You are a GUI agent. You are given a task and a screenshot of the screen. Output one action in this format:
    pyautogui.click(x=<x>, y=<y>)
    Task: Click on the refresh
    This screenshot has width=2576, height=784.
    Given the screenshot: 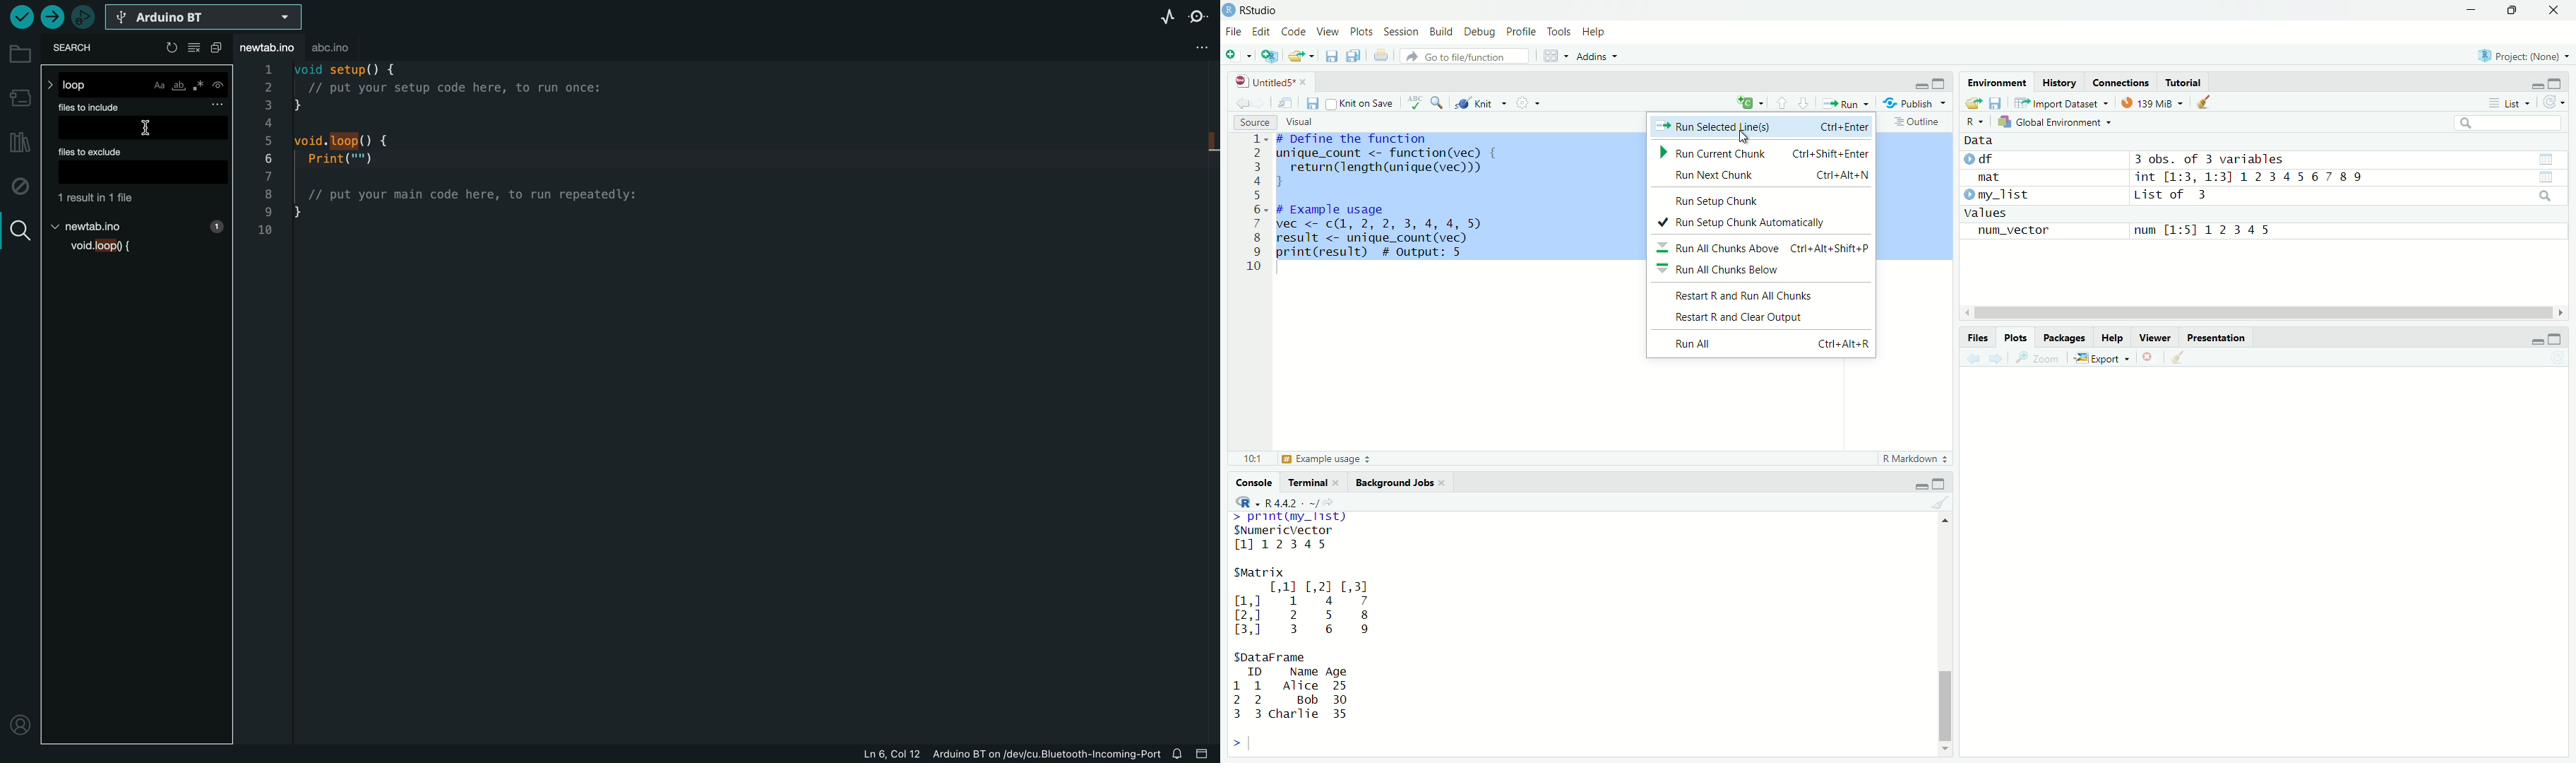 What is the action you would take?
    pyautogui.click(x=2553, y=104)
    